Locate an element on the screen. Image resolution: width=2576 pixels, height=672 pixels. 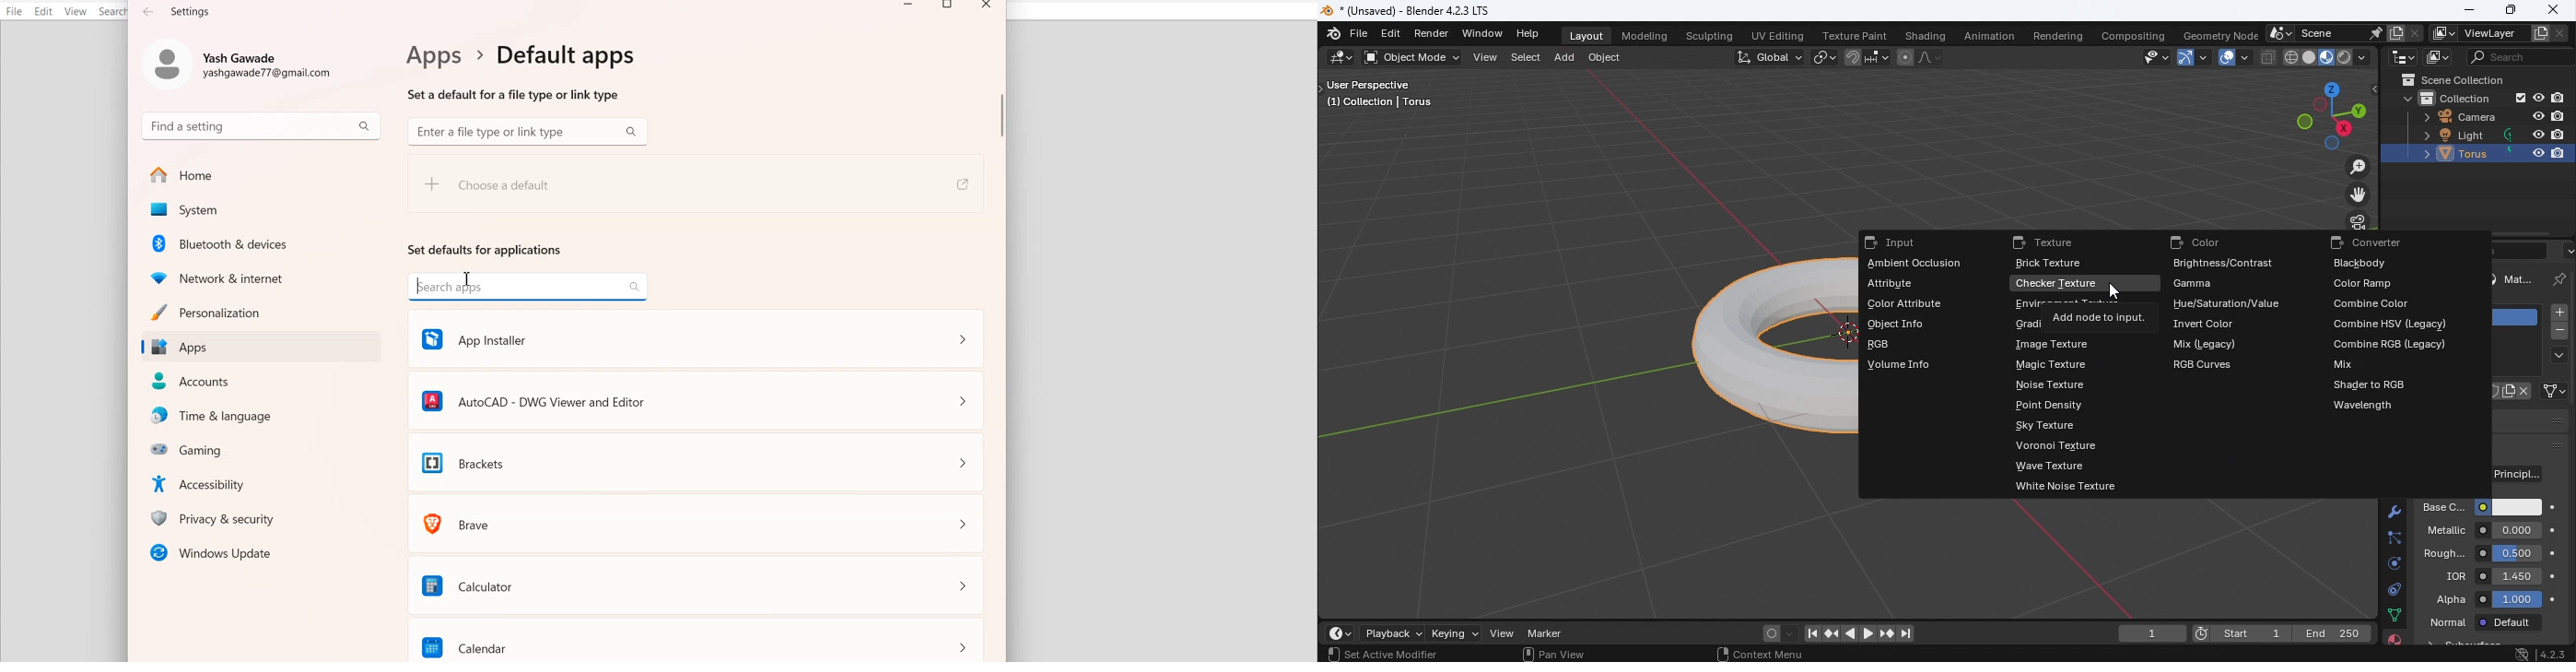
View is located at coordinates (75, 12).